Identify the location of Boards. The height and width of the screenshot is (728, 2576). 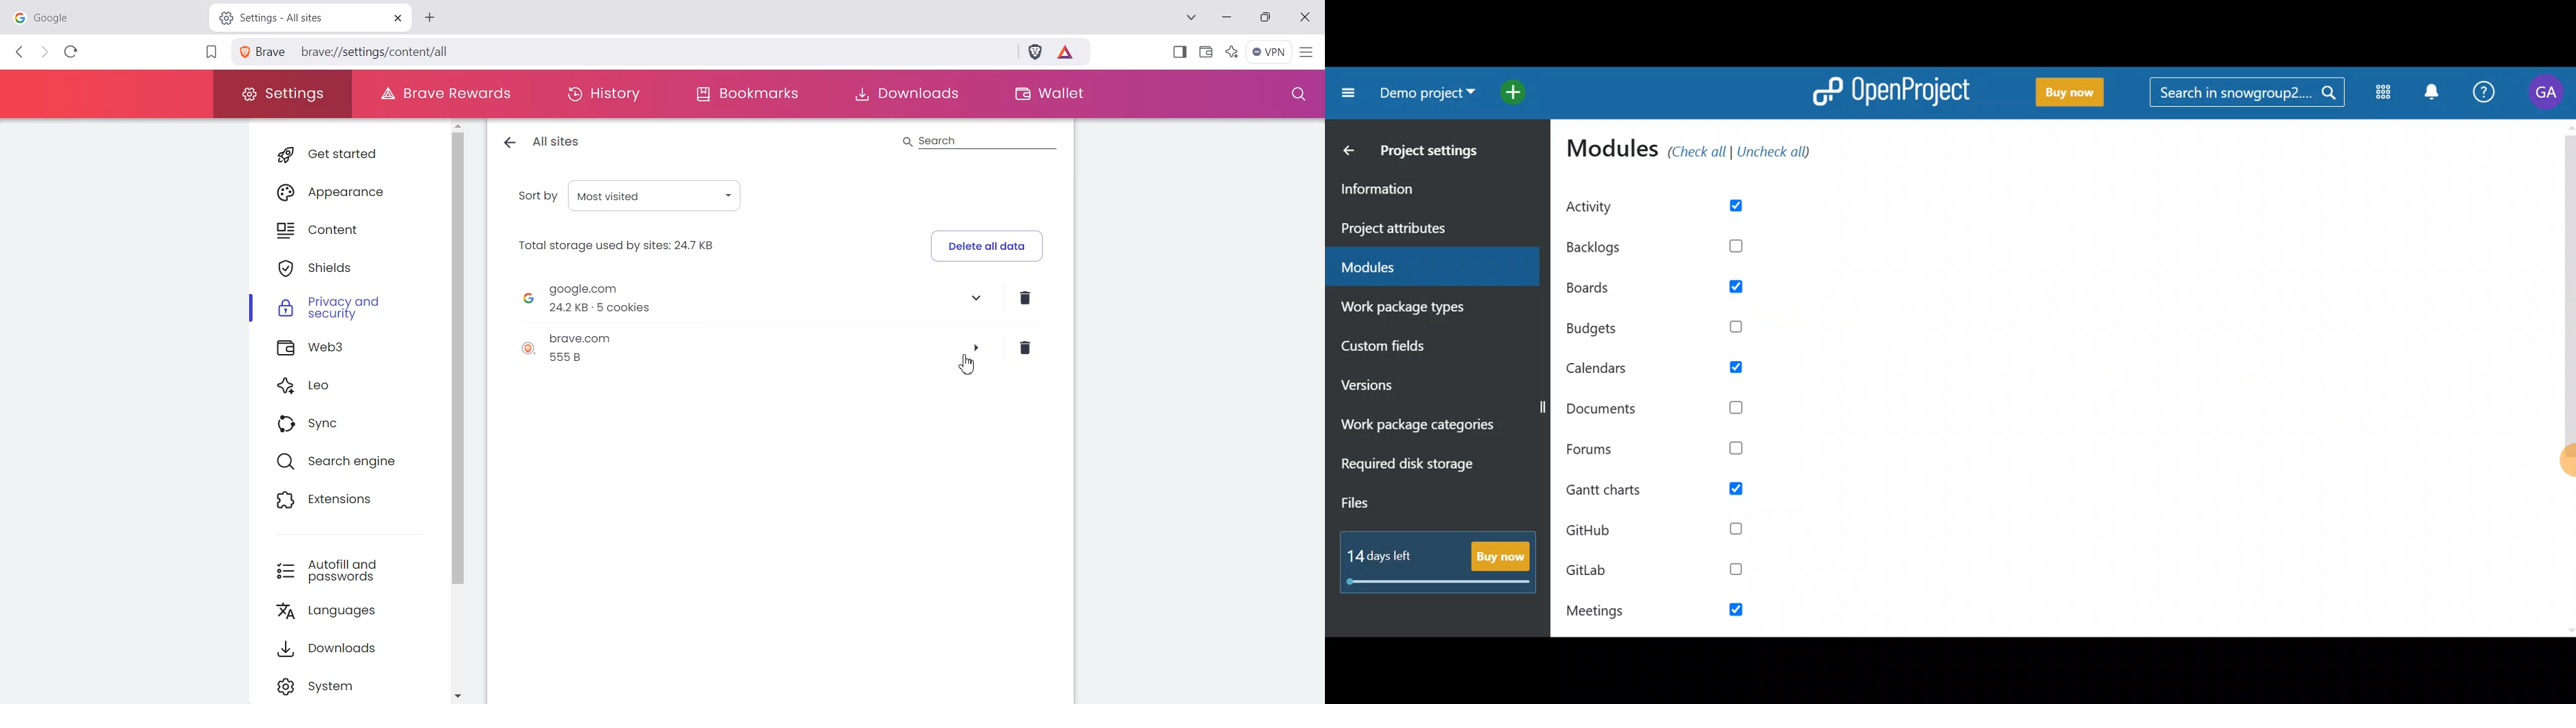
(1665, 289).